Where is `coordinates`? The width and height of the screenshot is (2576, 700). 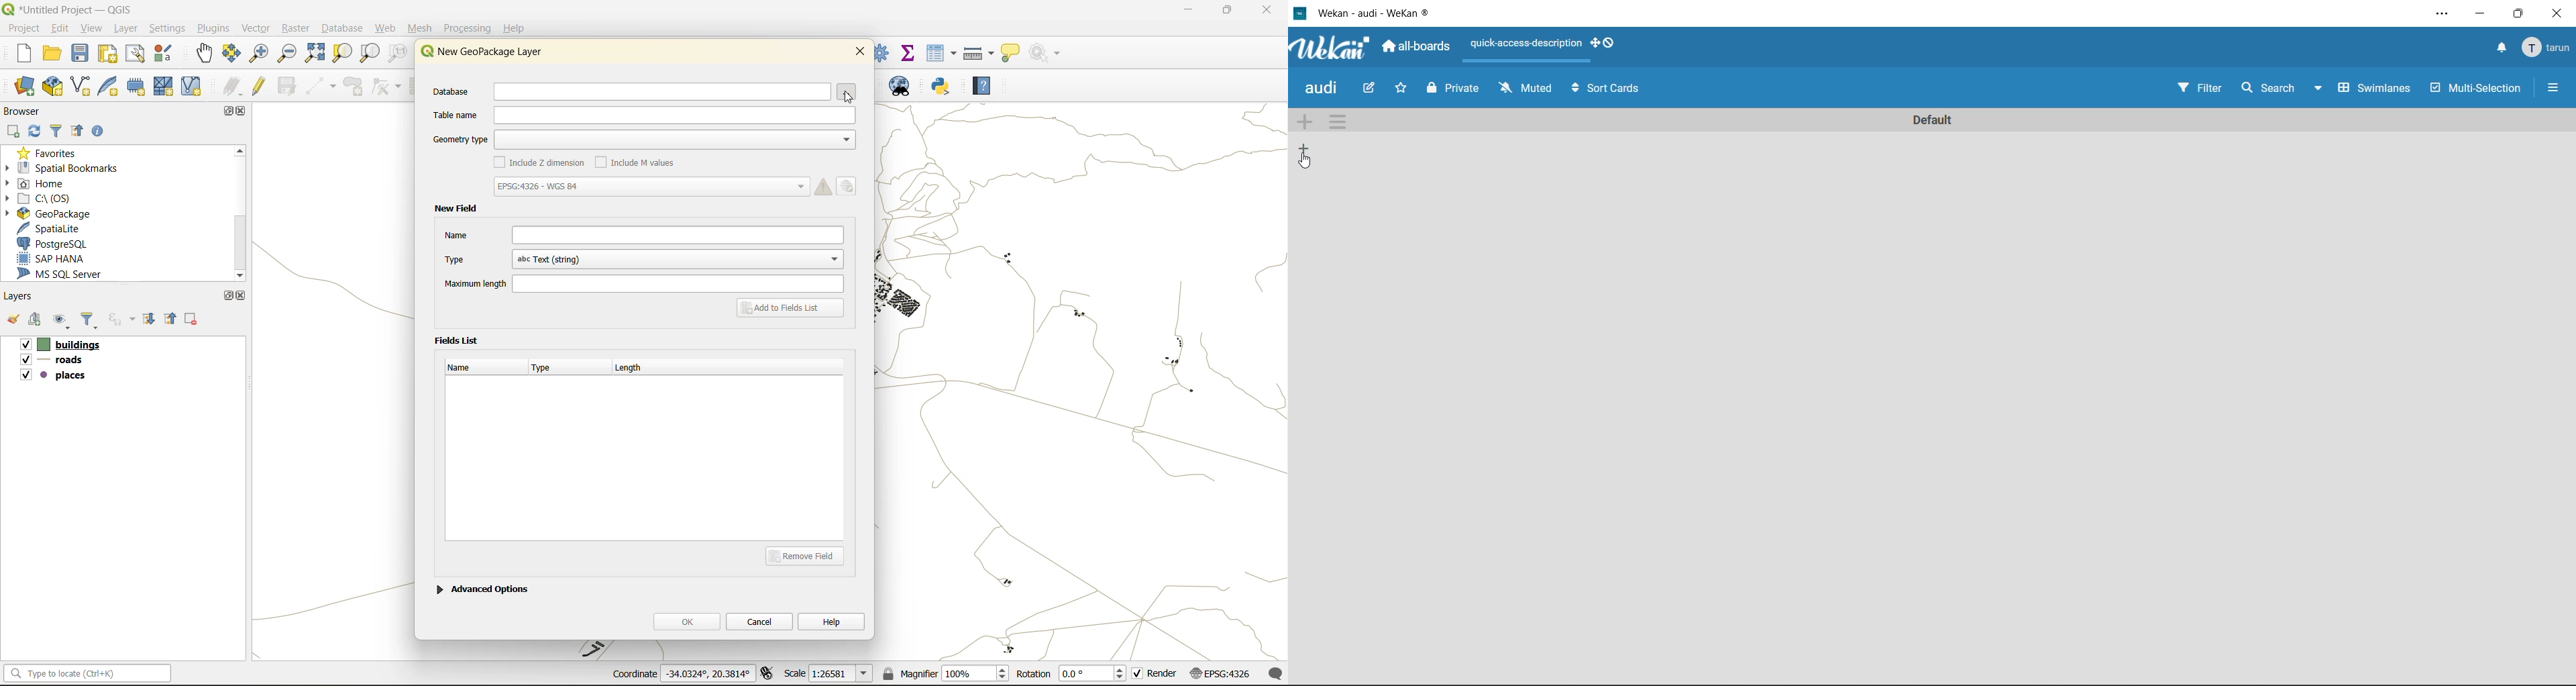
coordinates is located at coordinates (680, 675).